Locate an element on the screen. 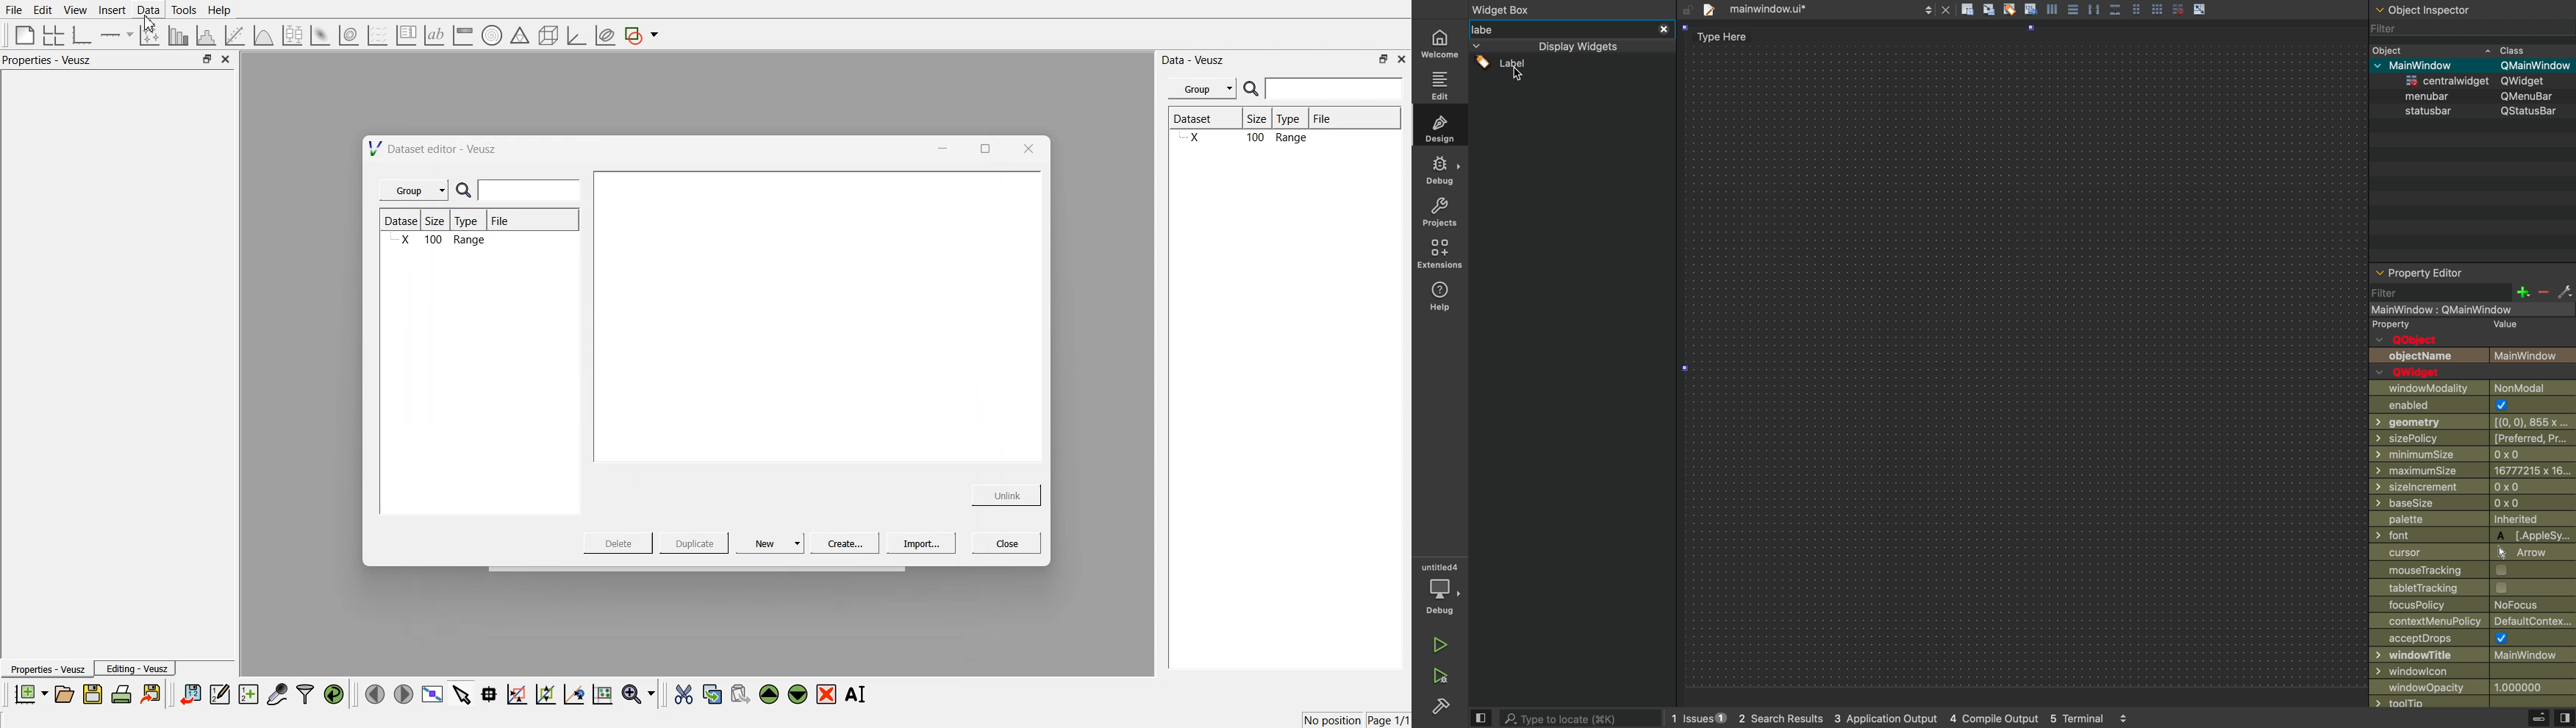  cursor is located at coordinates (149, 23).